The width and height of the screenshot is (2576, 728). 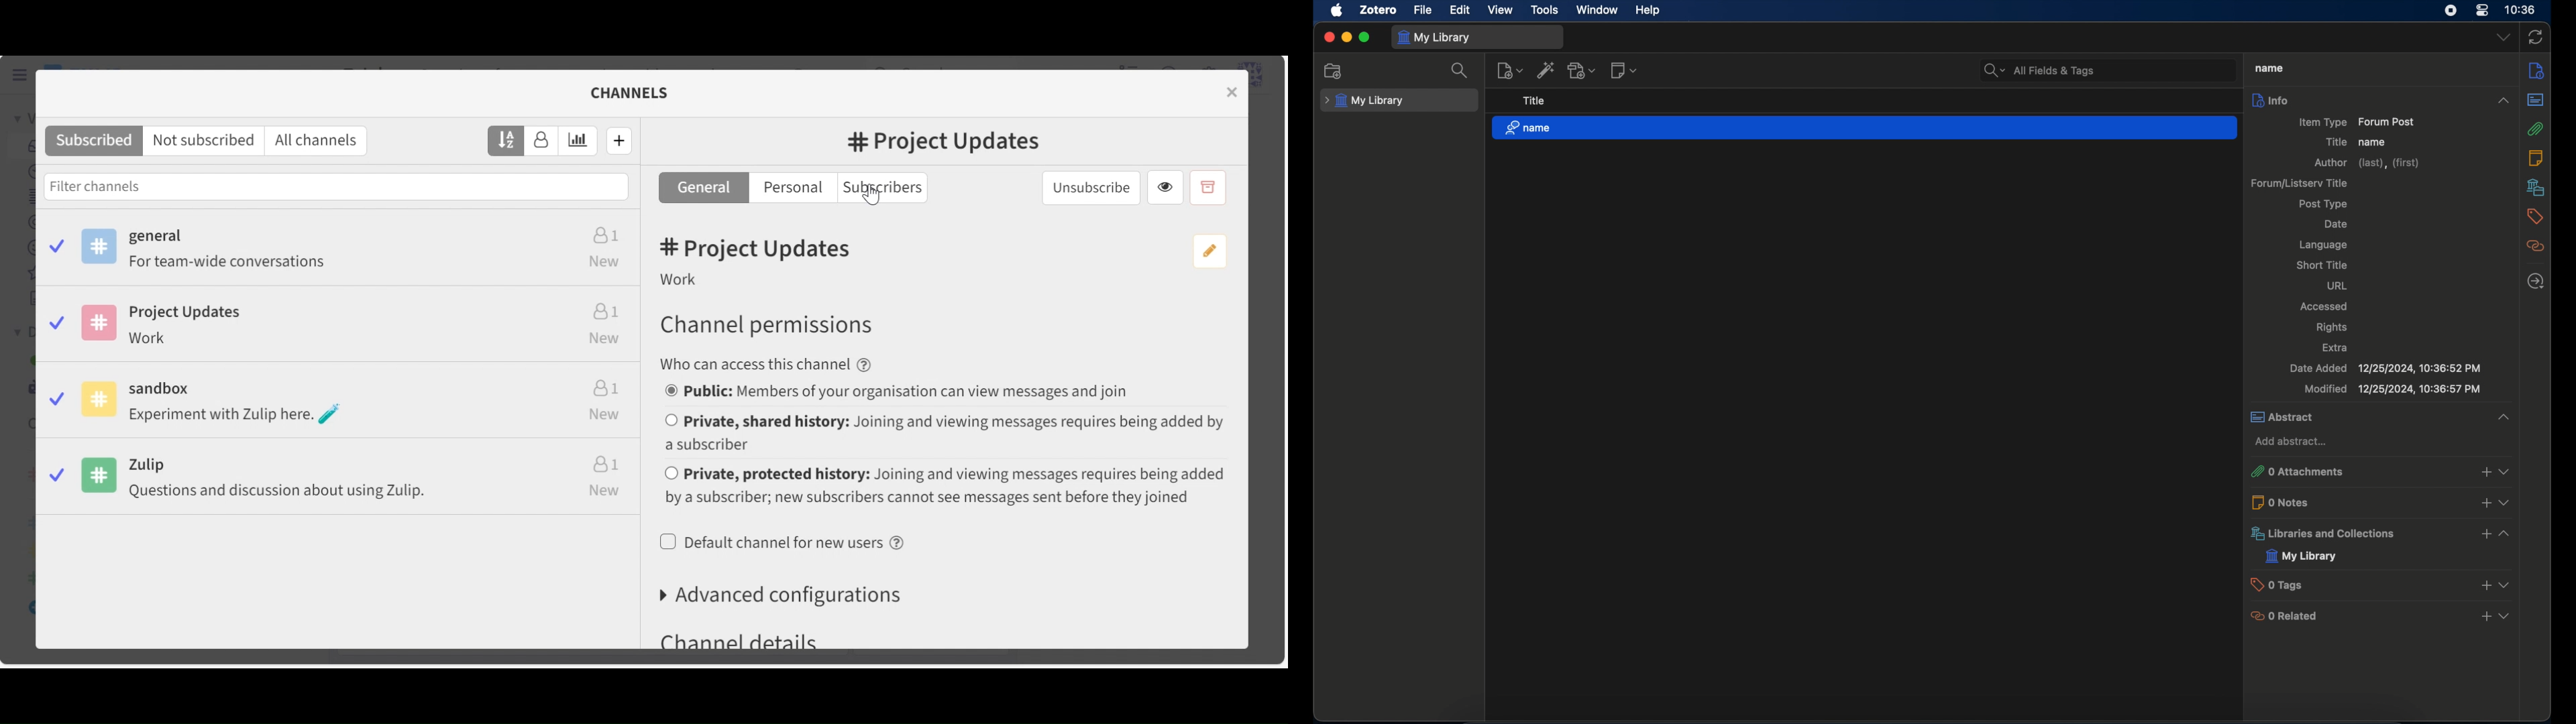 I want to click on my library, so click(x=1436, y=38).